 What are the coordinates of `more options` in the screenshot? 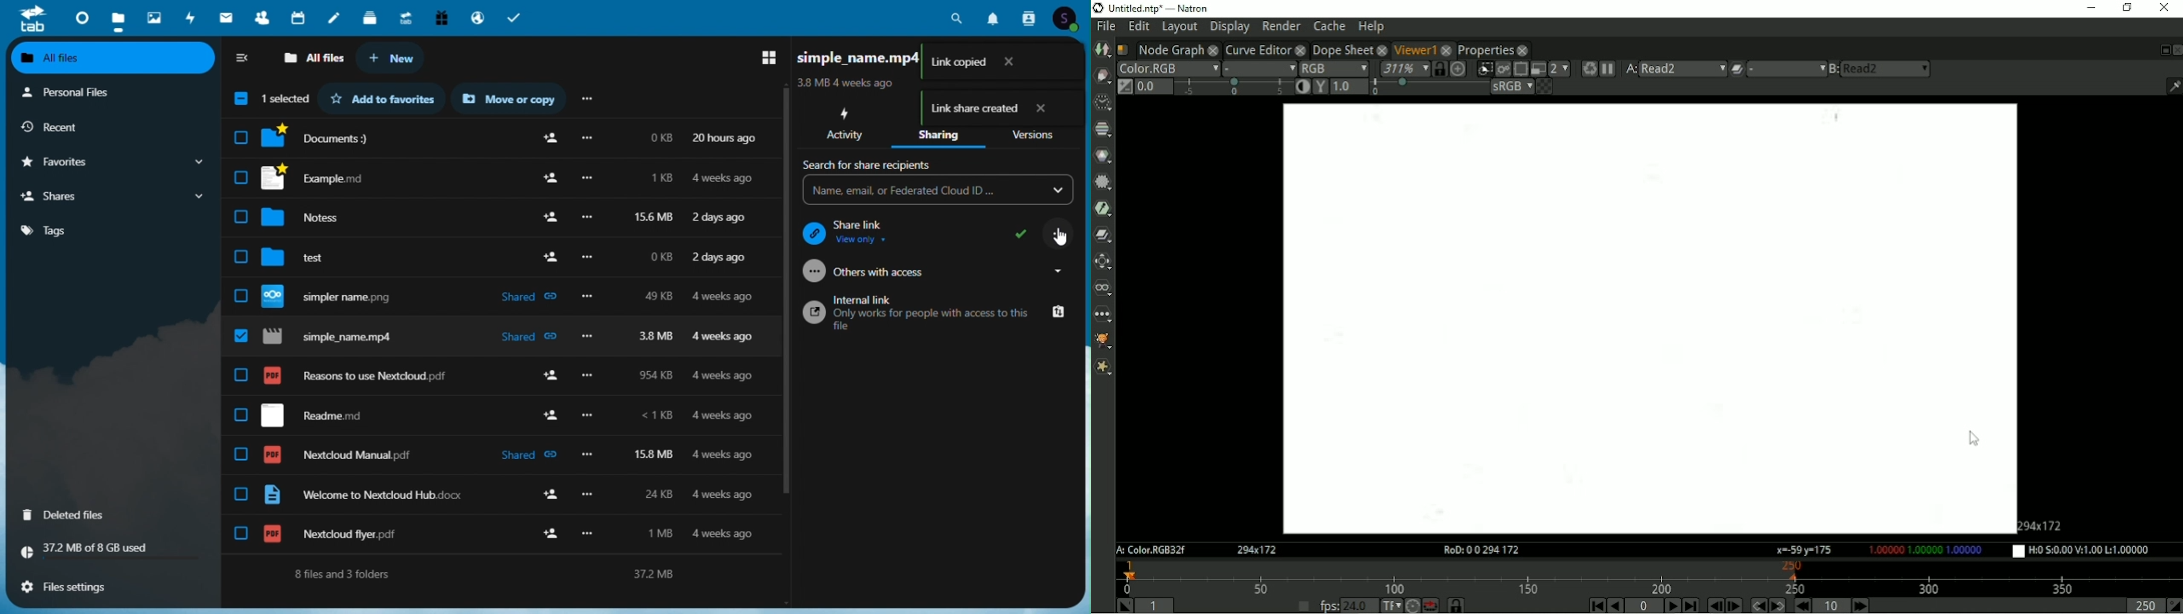 It's located at (586, 100).